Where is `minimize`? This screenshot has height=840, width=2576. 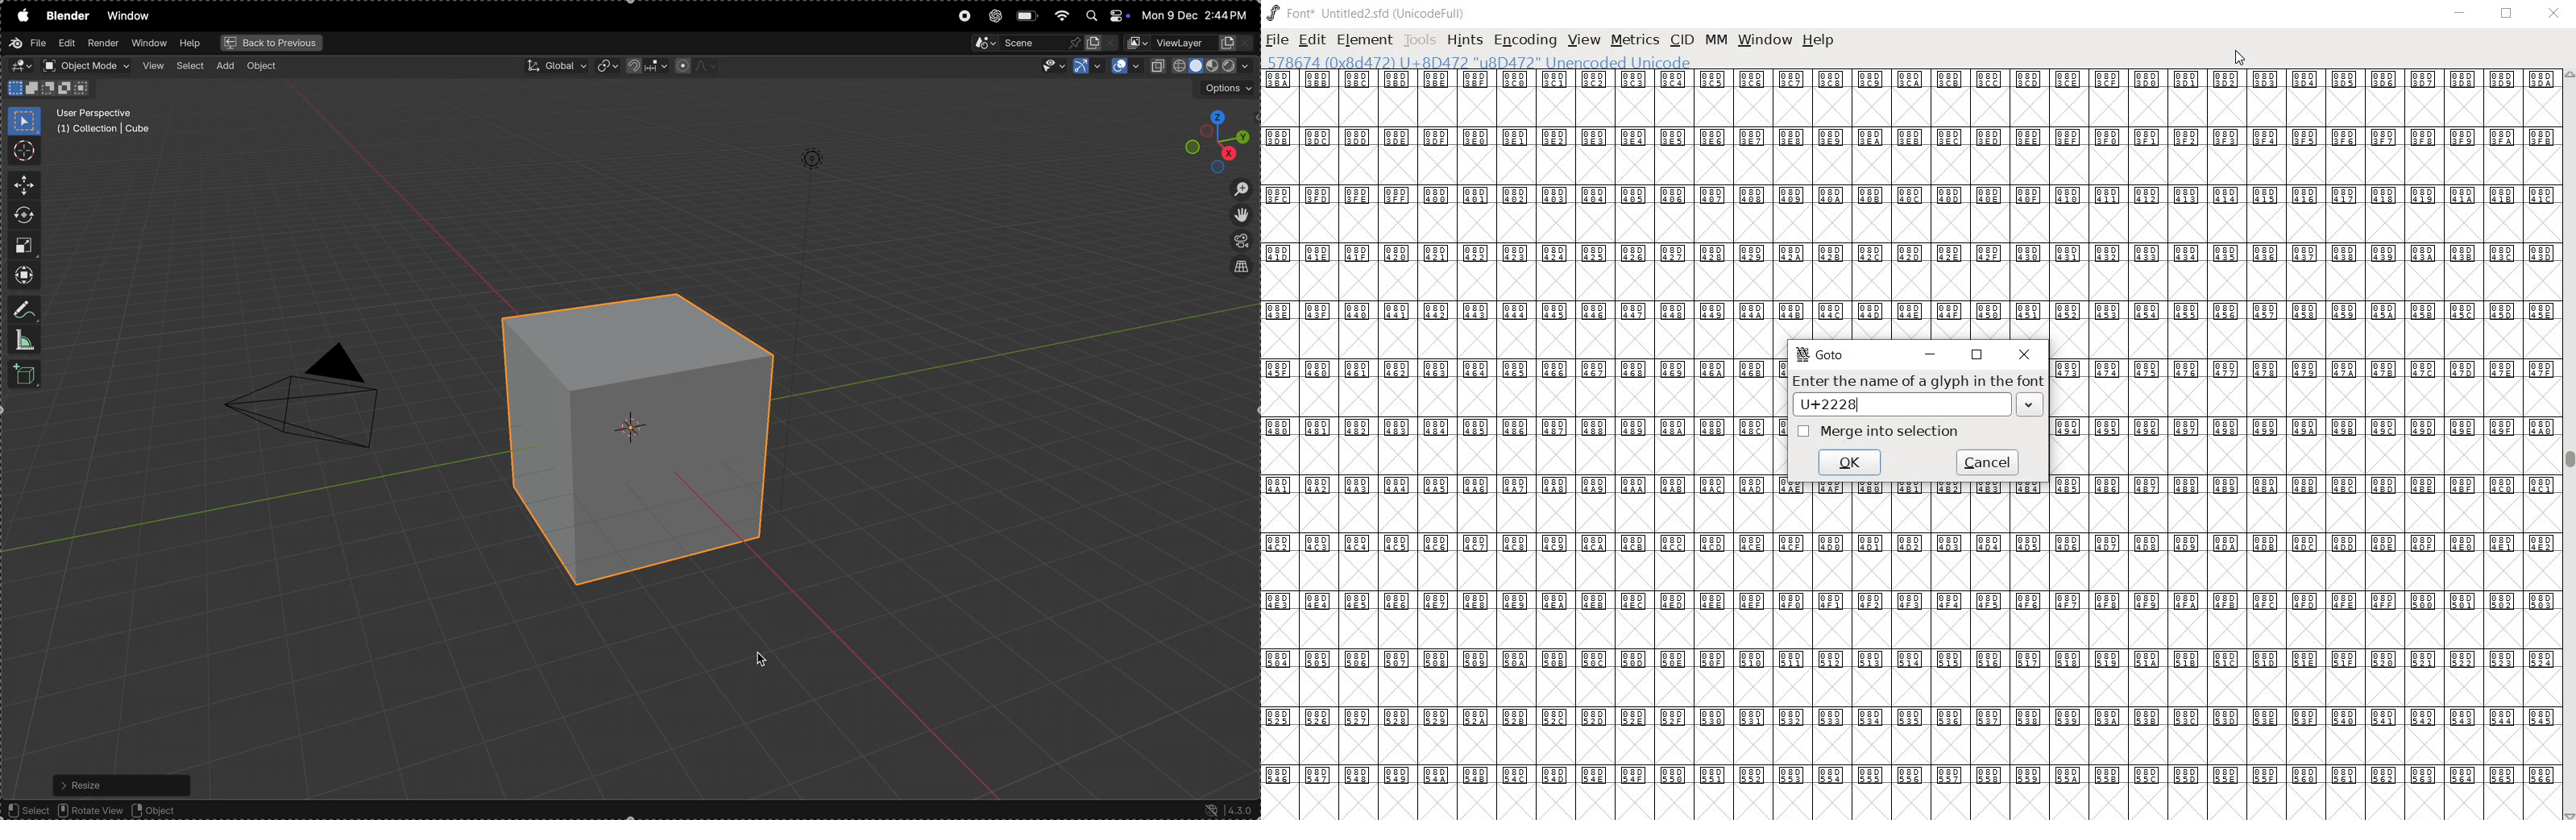
minimize is located at coordinates (1931, 355).